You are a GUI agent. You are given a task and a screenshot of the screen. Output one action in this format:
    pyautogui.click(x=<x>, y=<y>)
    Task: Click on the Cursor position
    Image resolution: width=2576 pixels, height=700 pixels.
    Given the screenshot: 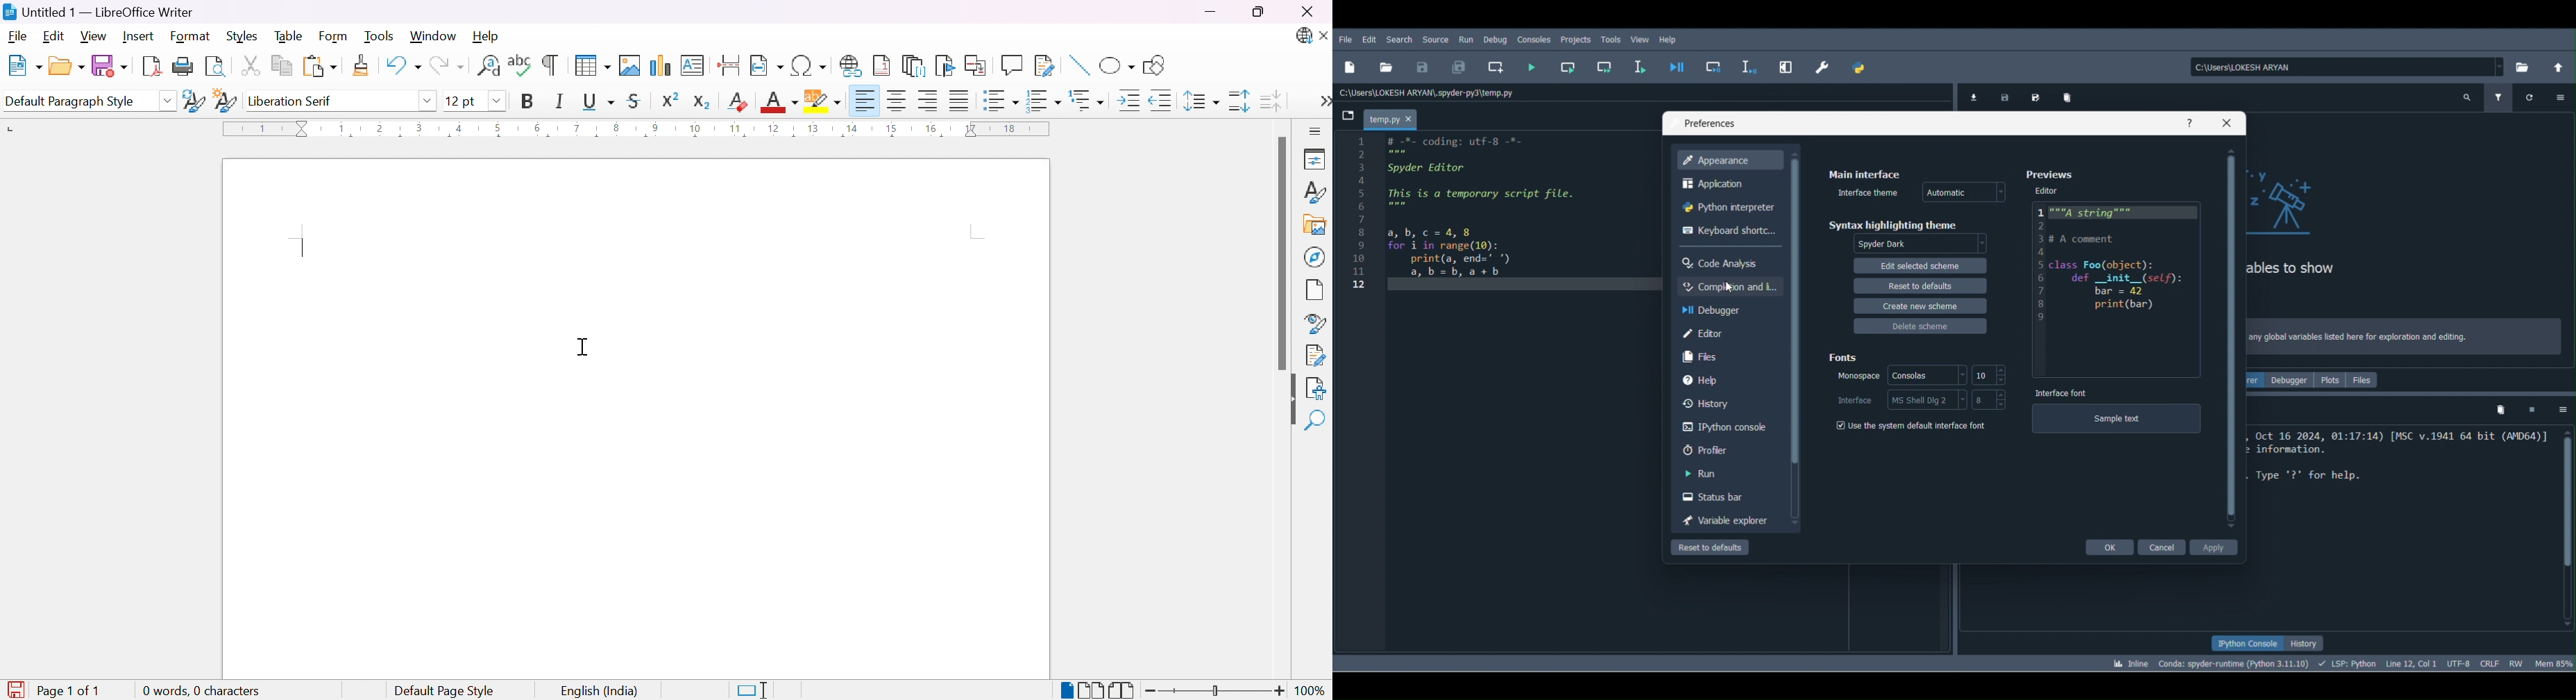 What is the action you would take?
    pyautogui.click(x=2410, y=662)
    